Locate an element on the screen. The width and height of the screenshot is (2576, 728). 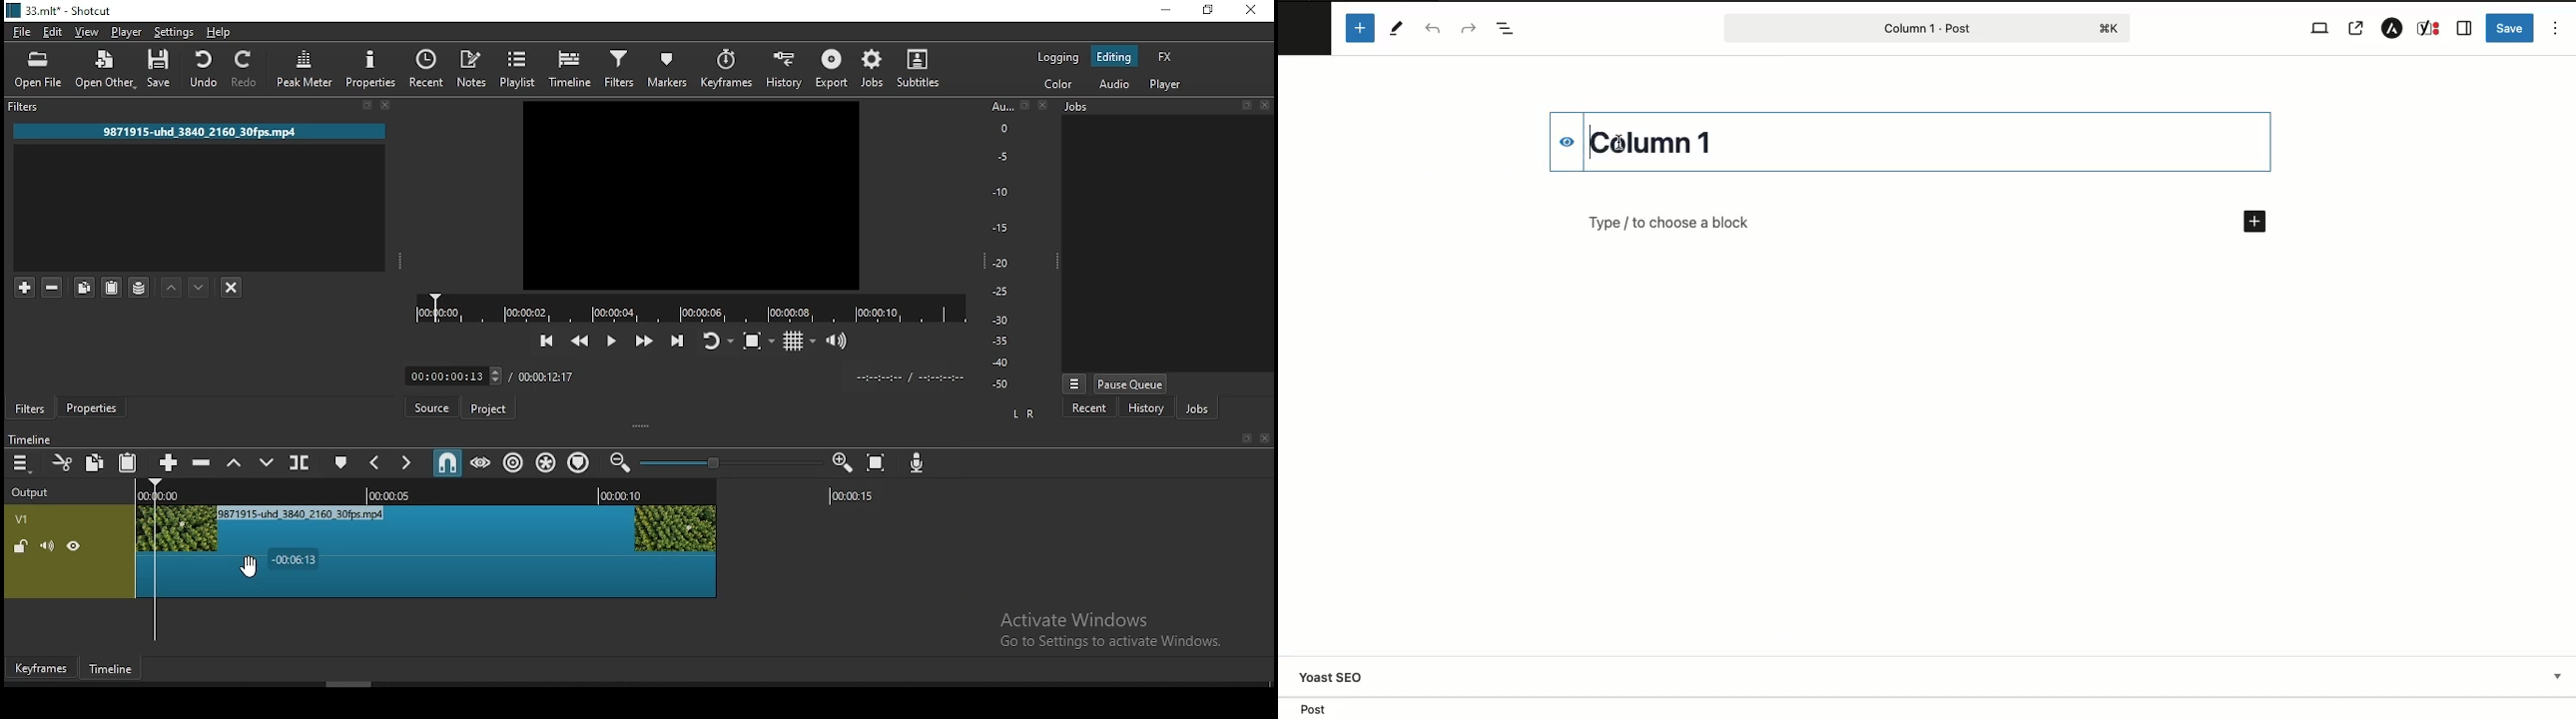
paste is located at coordinates (130, 462).